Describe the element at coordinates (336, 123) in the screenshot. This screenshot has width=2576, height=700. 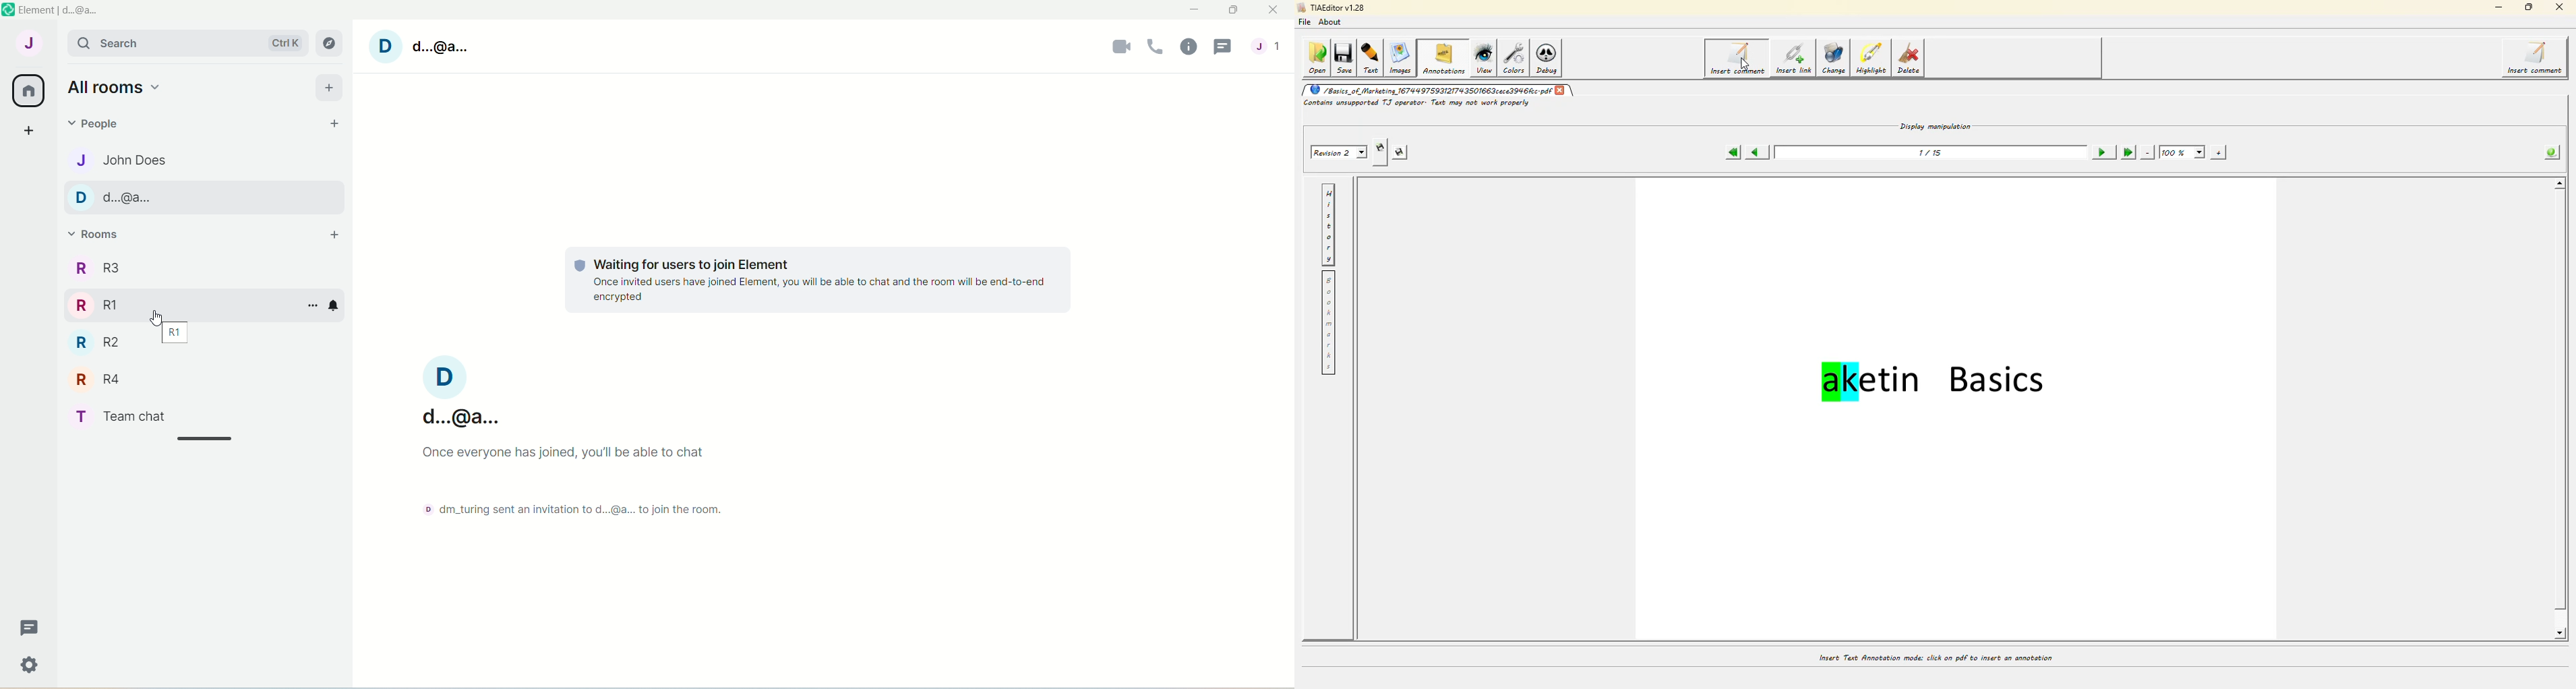
I see `start chat` at that location.